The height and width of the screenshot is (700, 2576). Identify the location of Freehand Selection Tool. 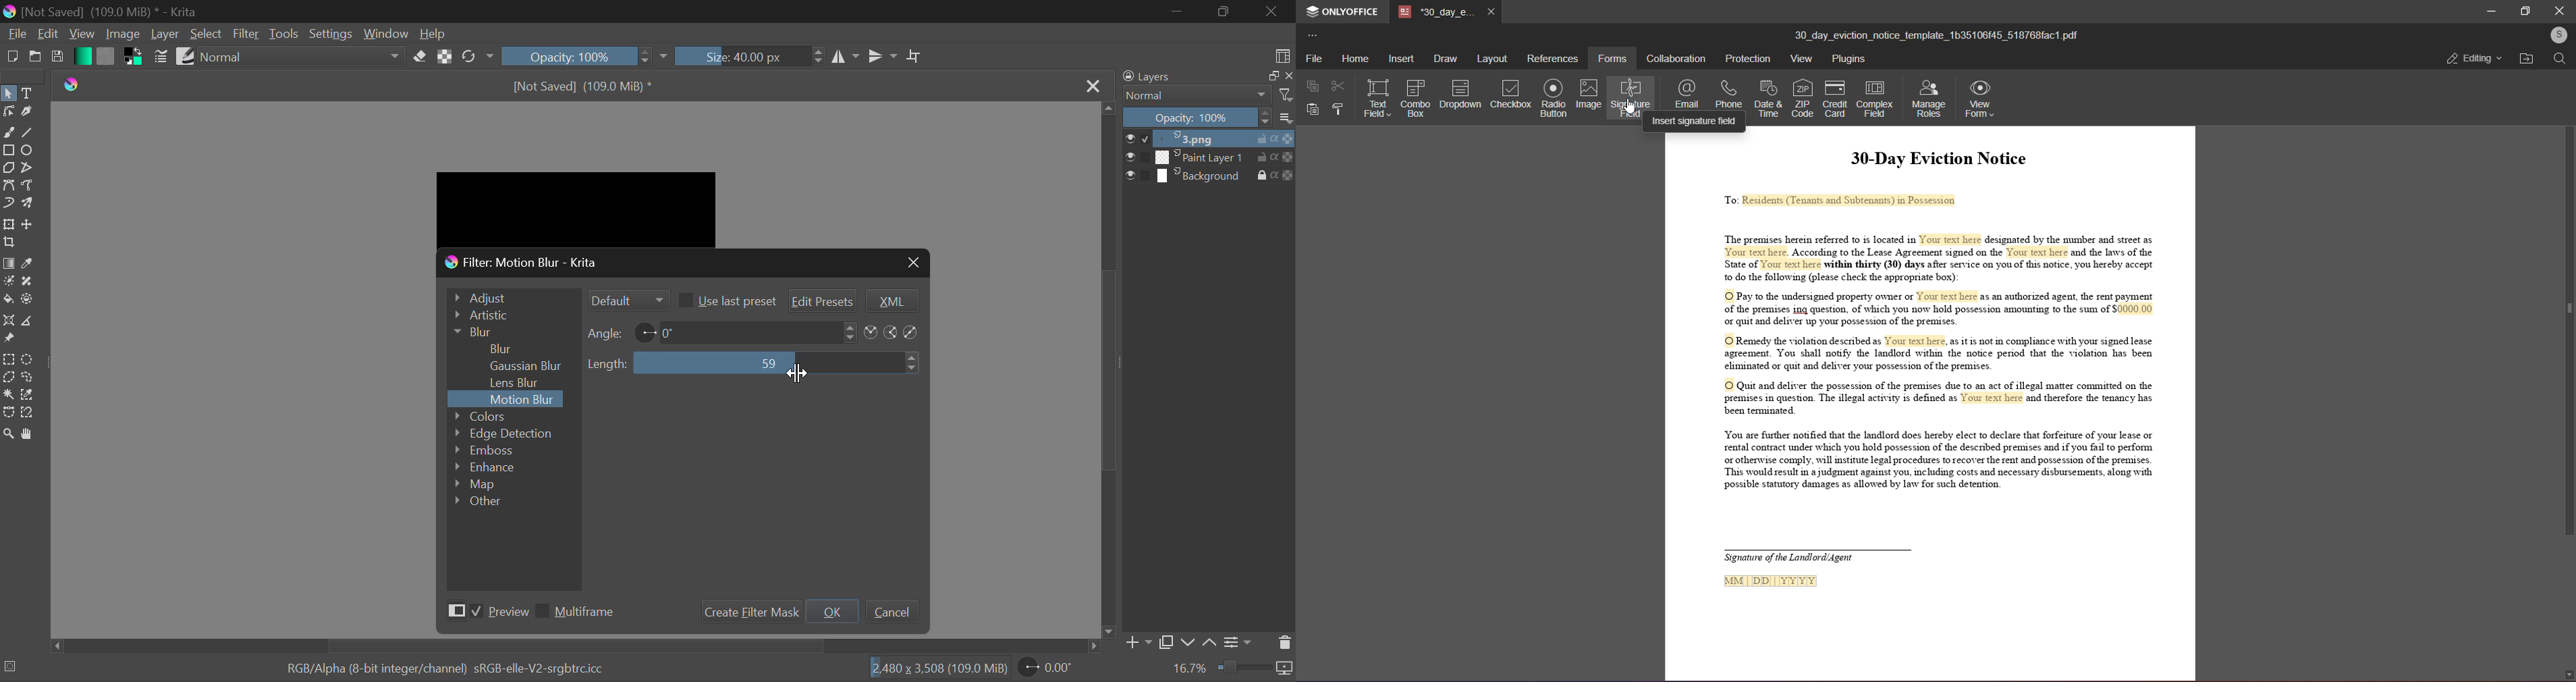
(28, 378).